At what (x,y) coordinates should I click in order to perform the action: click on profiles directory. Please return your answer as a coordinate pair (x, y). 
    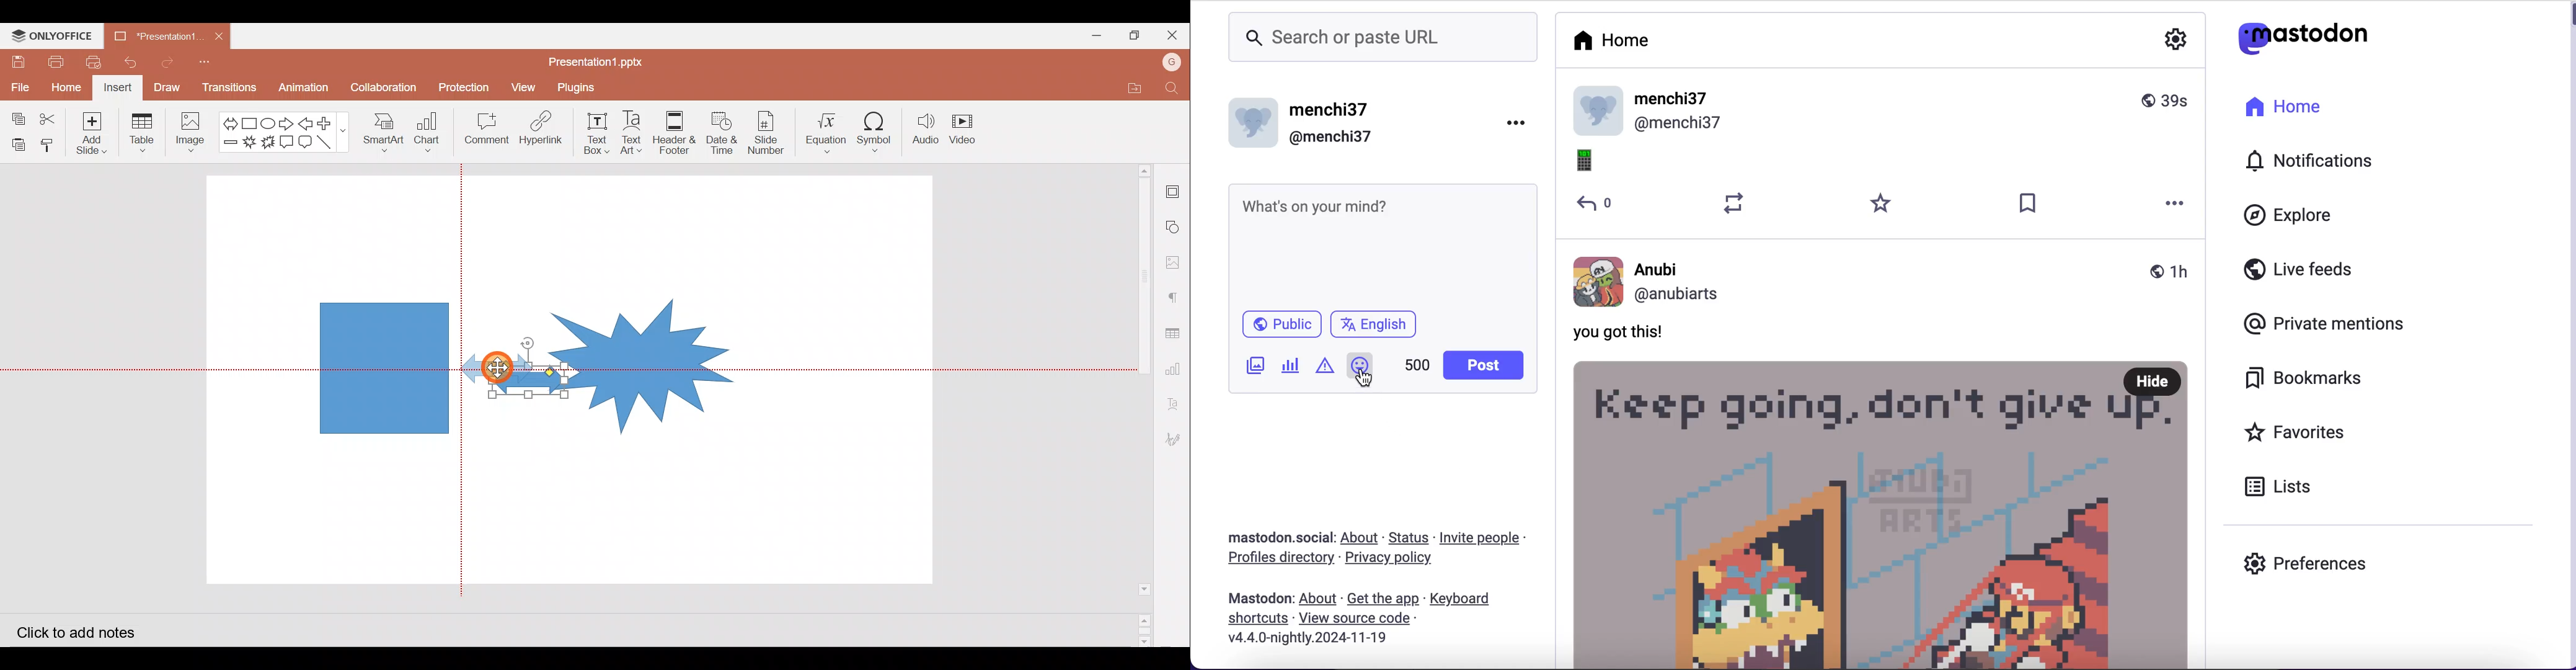
    Looking at the image, I should click on (1279, 560).